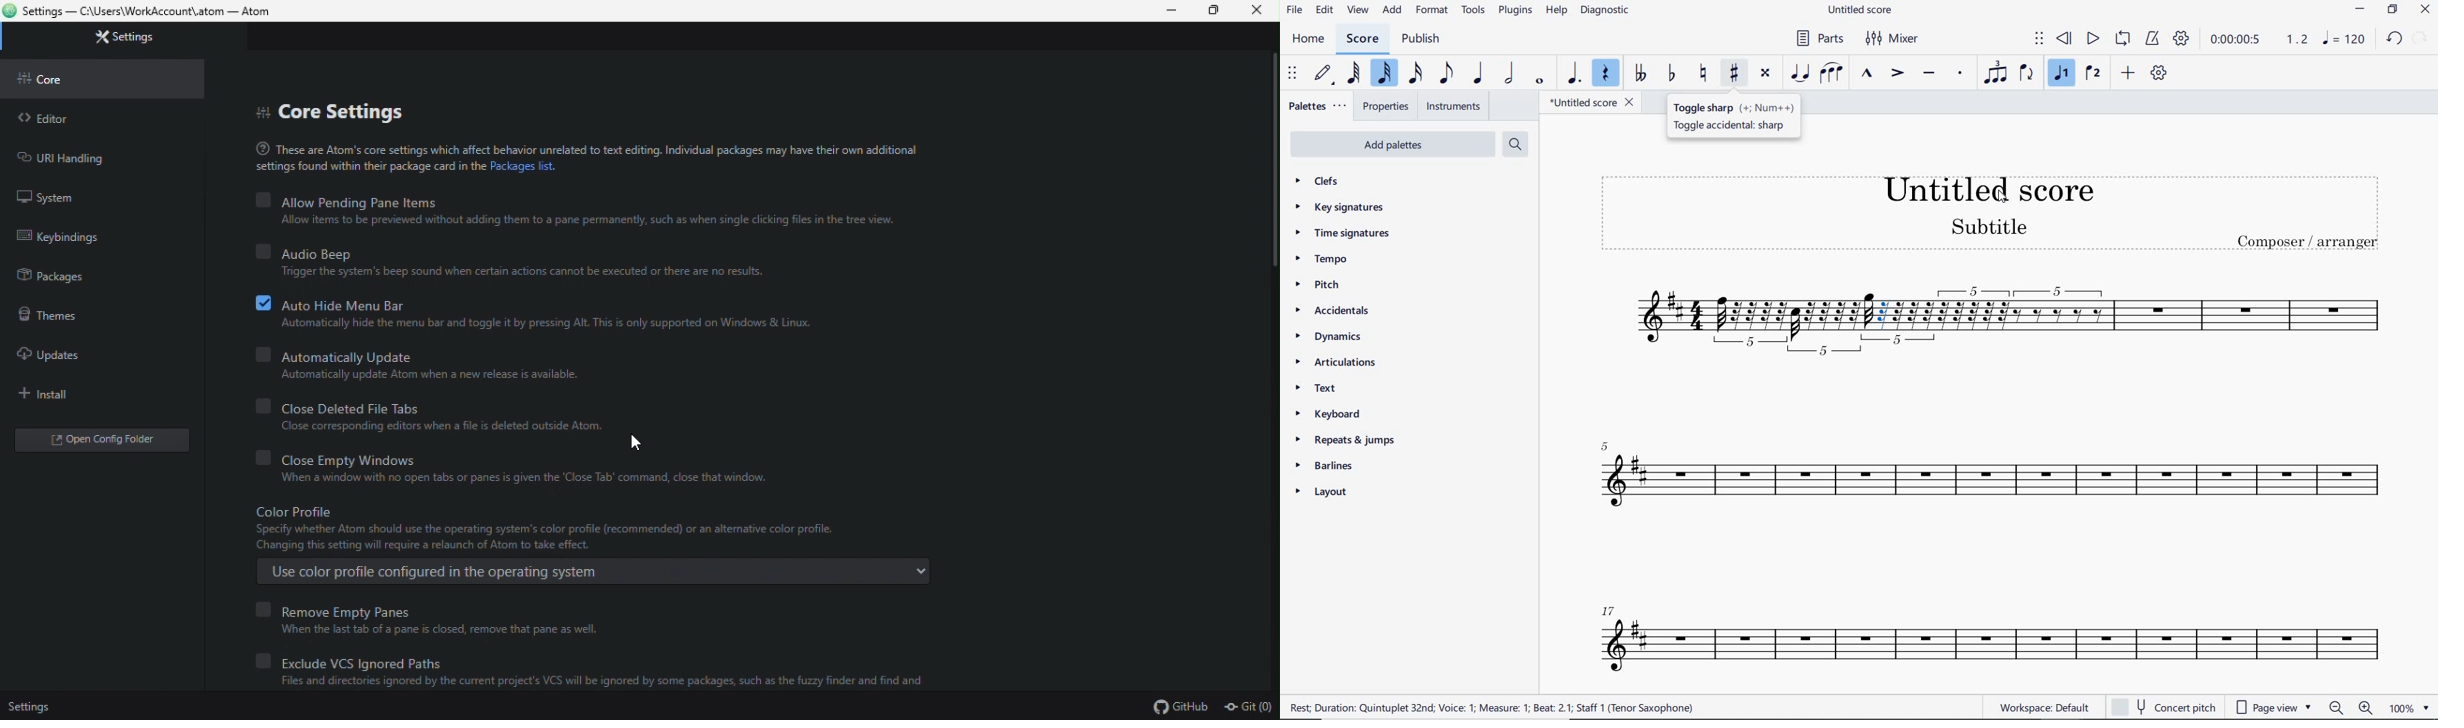 The height and width of the screenshot is (728, 2464). What do you see at coordinates (87, 392) in the screenshot?
I see `install` at bounding box center [87, 392].